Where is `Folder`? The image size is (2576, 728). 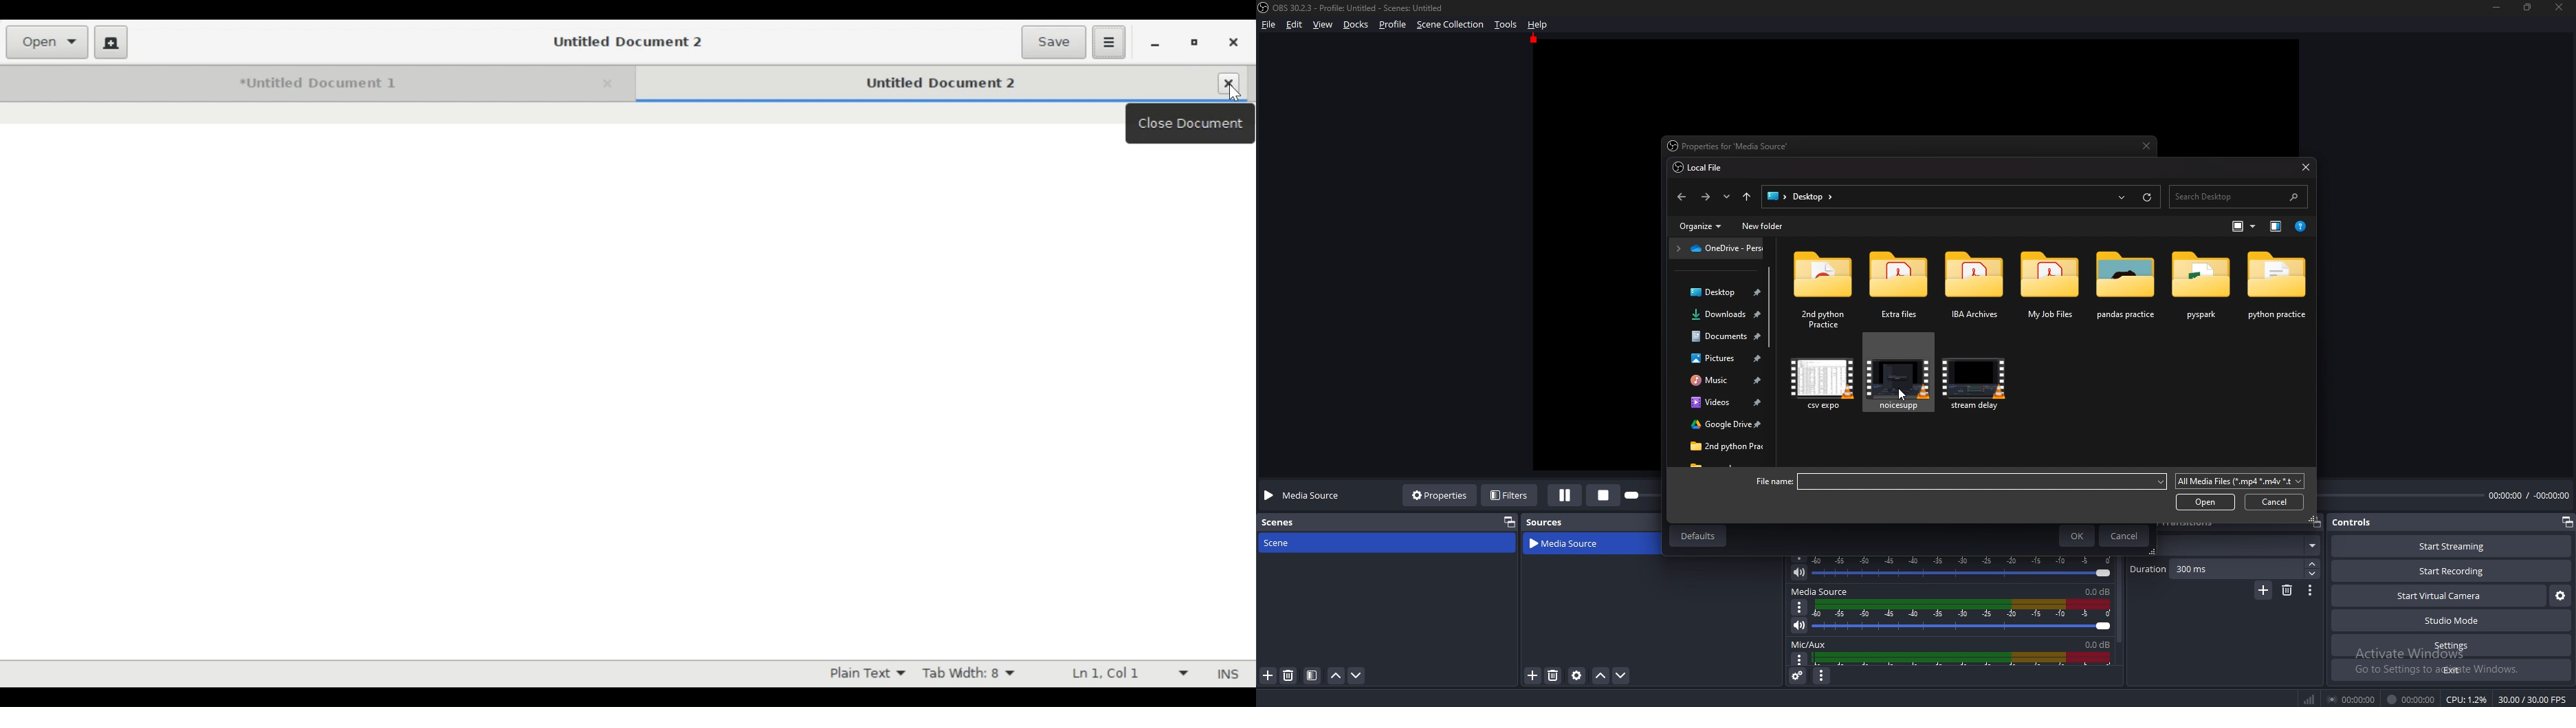 Folder is located at coordinates (1718, 292).